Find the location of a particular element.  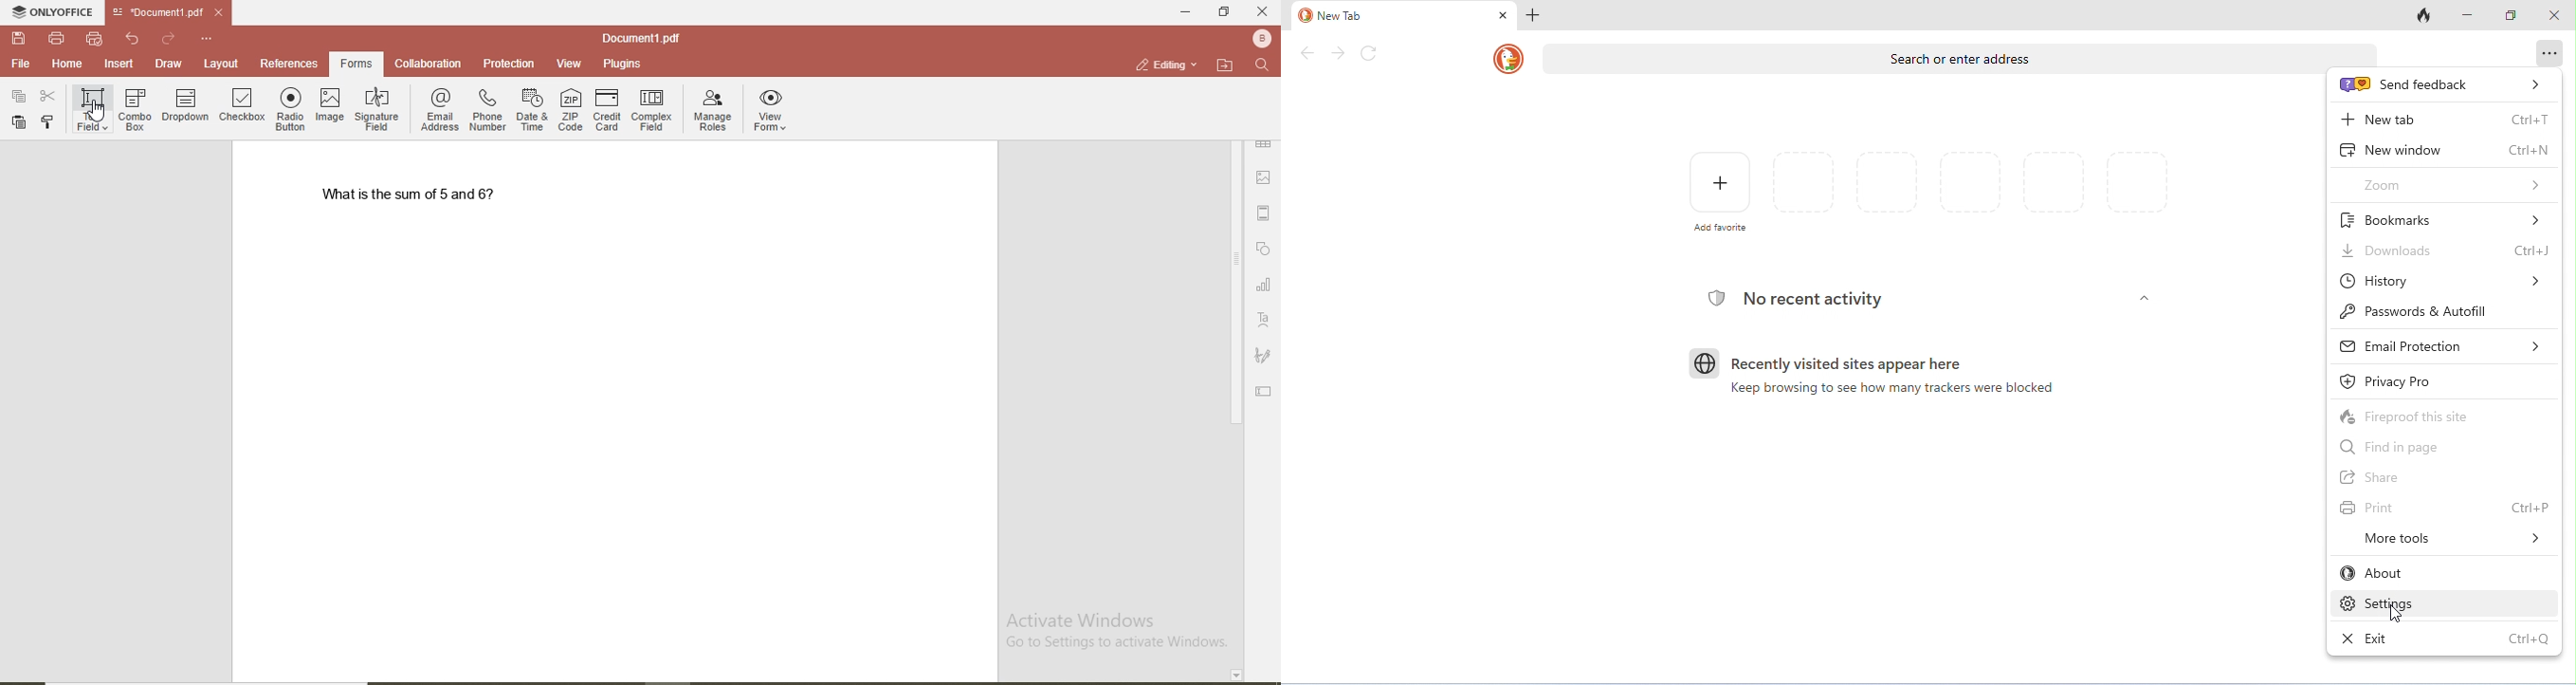

print is located at coordinates (2445, 508).